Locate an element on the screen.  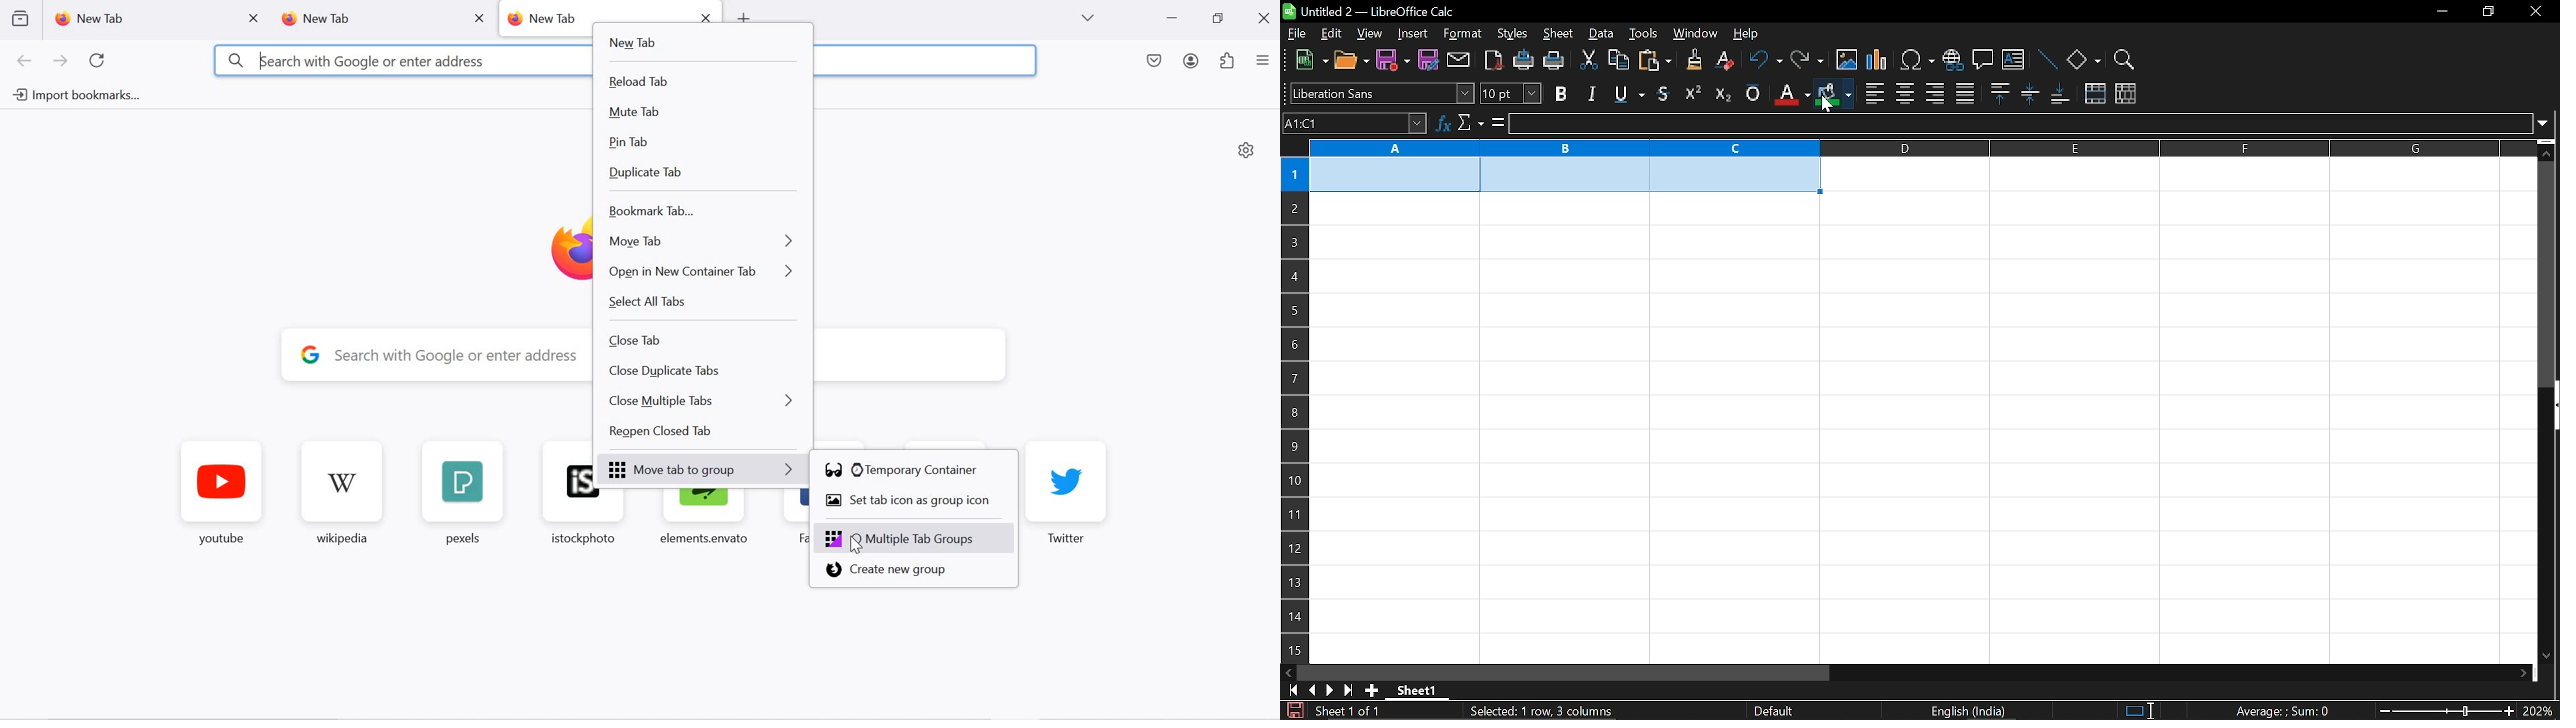
English (India) is located at coordinates (1970, 711).